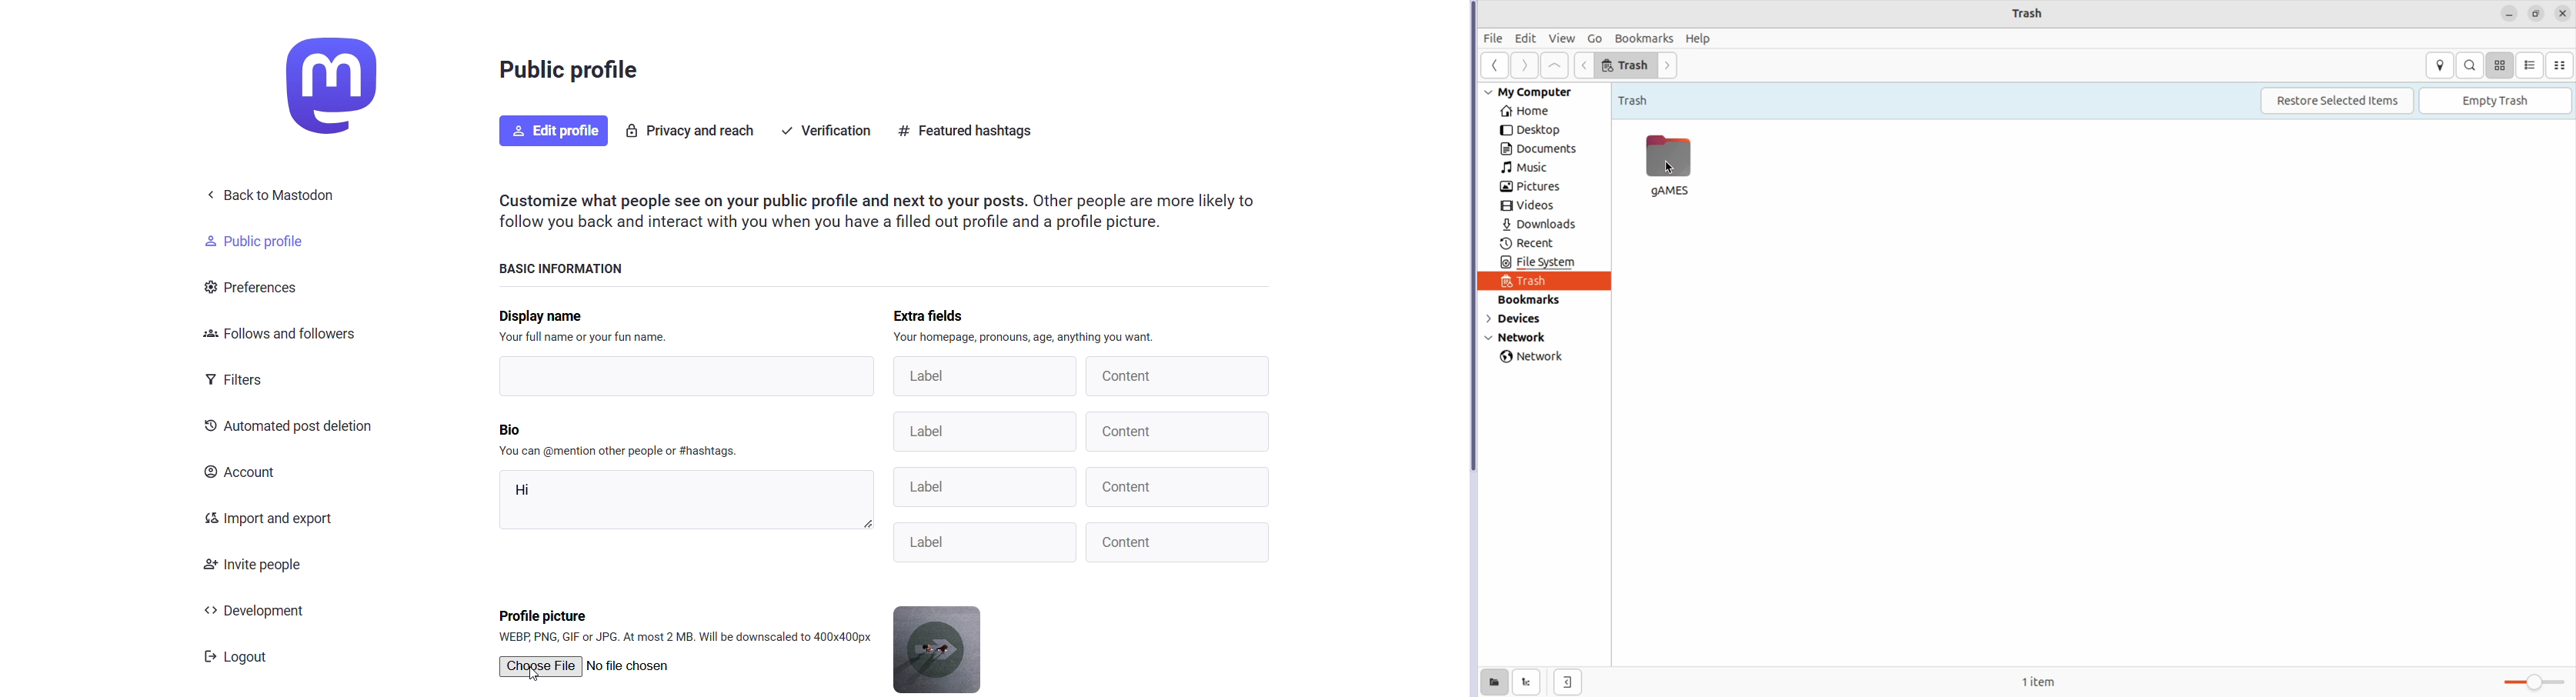 The width and height of the screenshot is (2576, 700). Describe the element at coordinates (1026, 338) in the screenshot. I see `instruction` at that location.